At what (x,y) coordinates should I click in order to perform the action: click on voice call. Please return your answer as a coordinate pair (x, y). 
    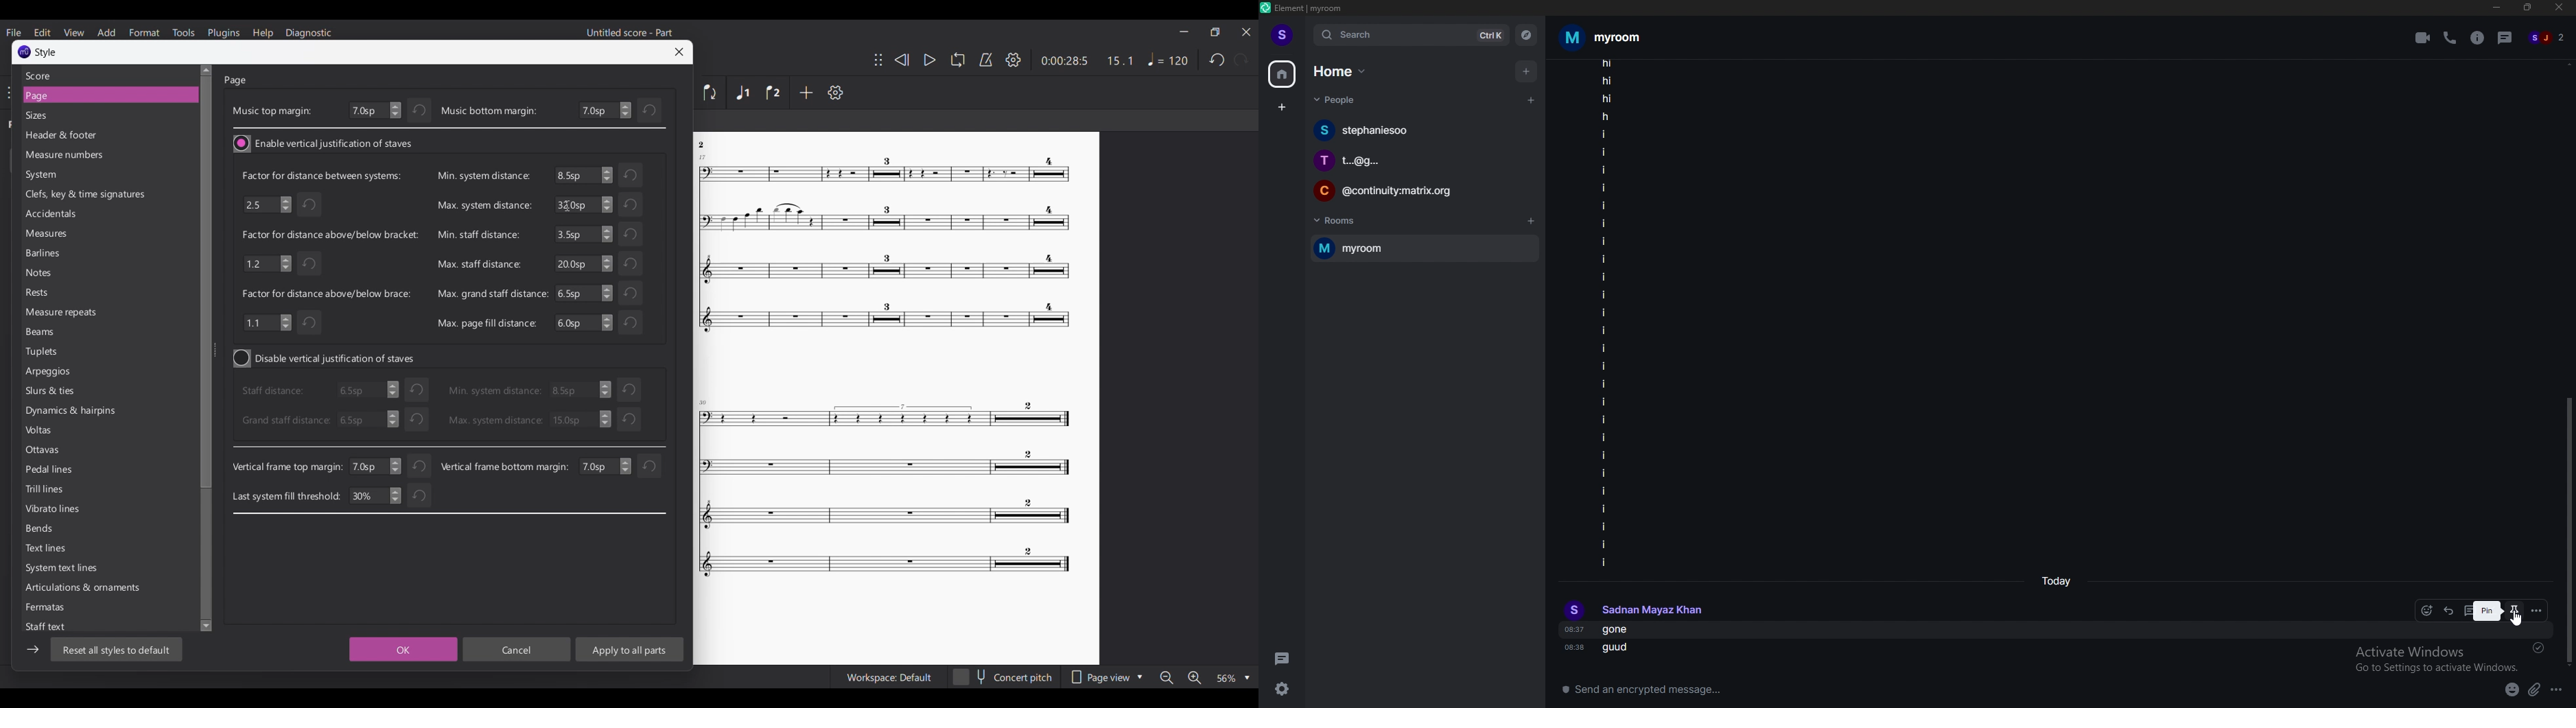
    Looking at the image, I should click on (2449, 38).